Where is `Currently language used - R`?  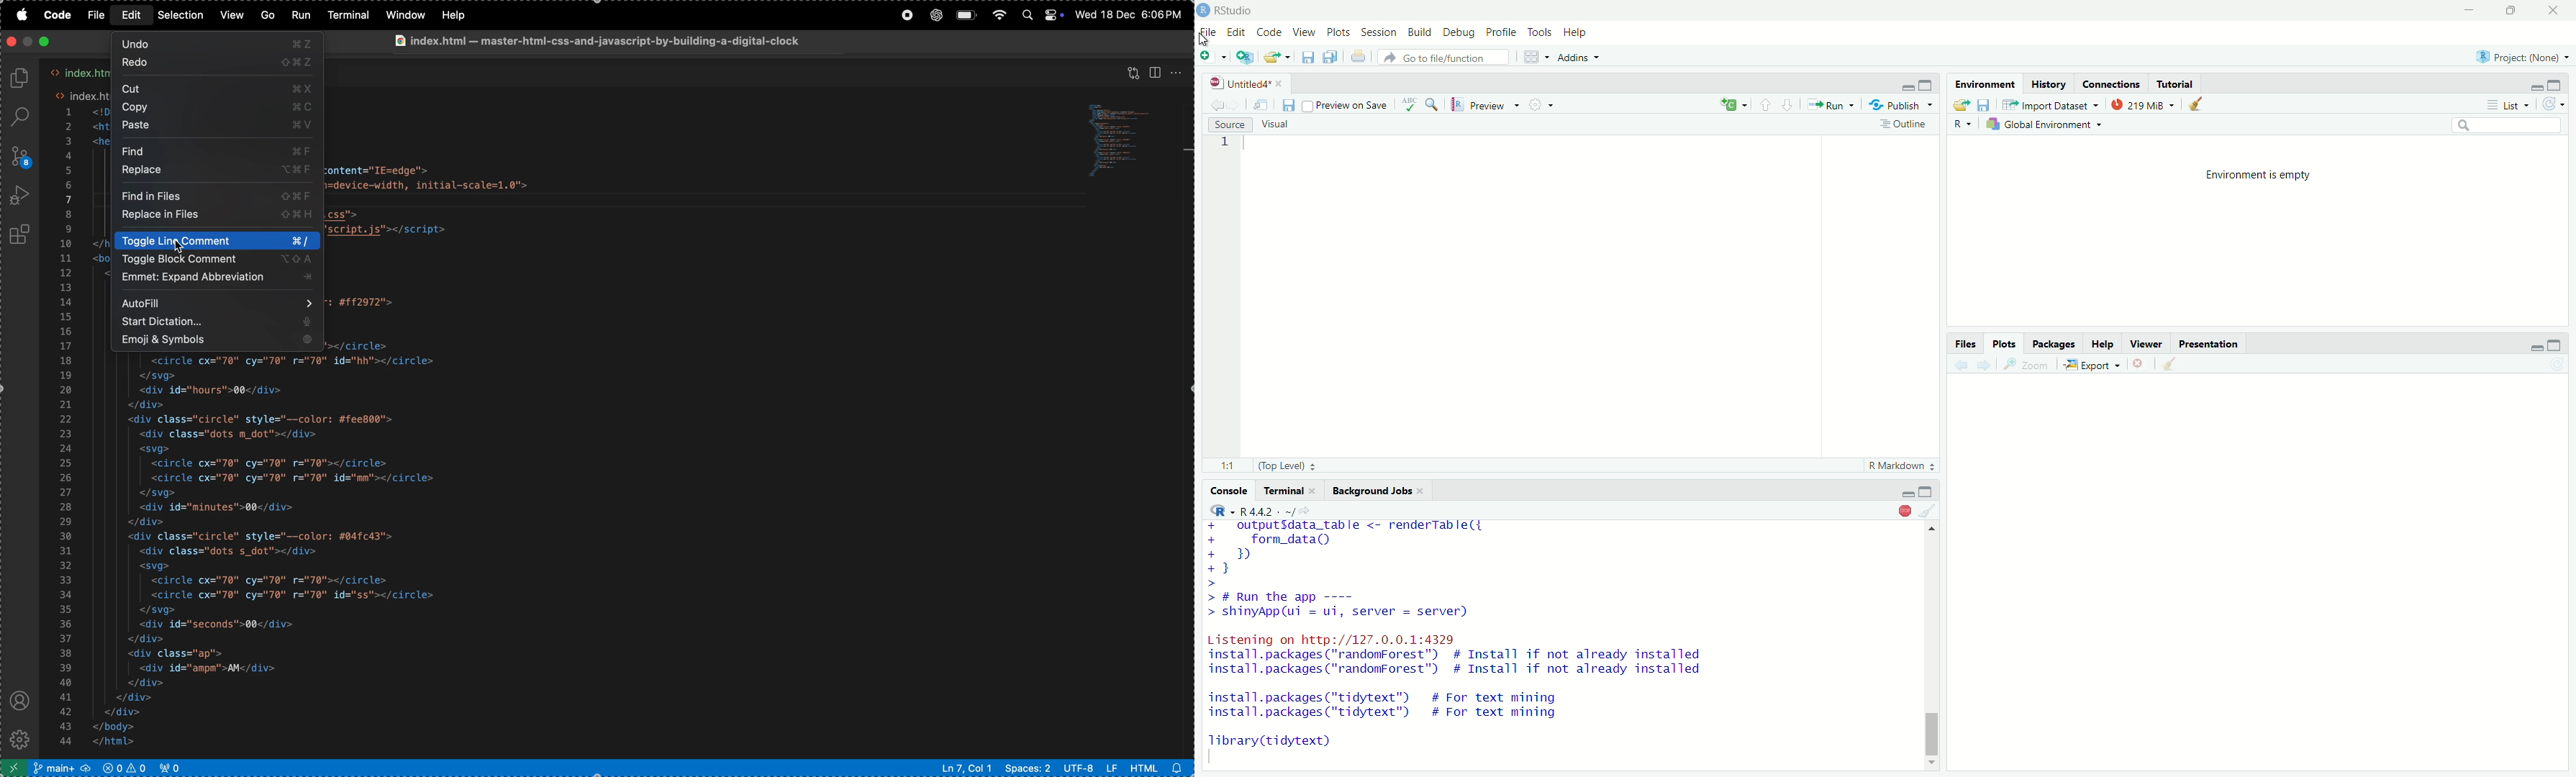 Currently language used - R is located at coordinates (1223, 510).